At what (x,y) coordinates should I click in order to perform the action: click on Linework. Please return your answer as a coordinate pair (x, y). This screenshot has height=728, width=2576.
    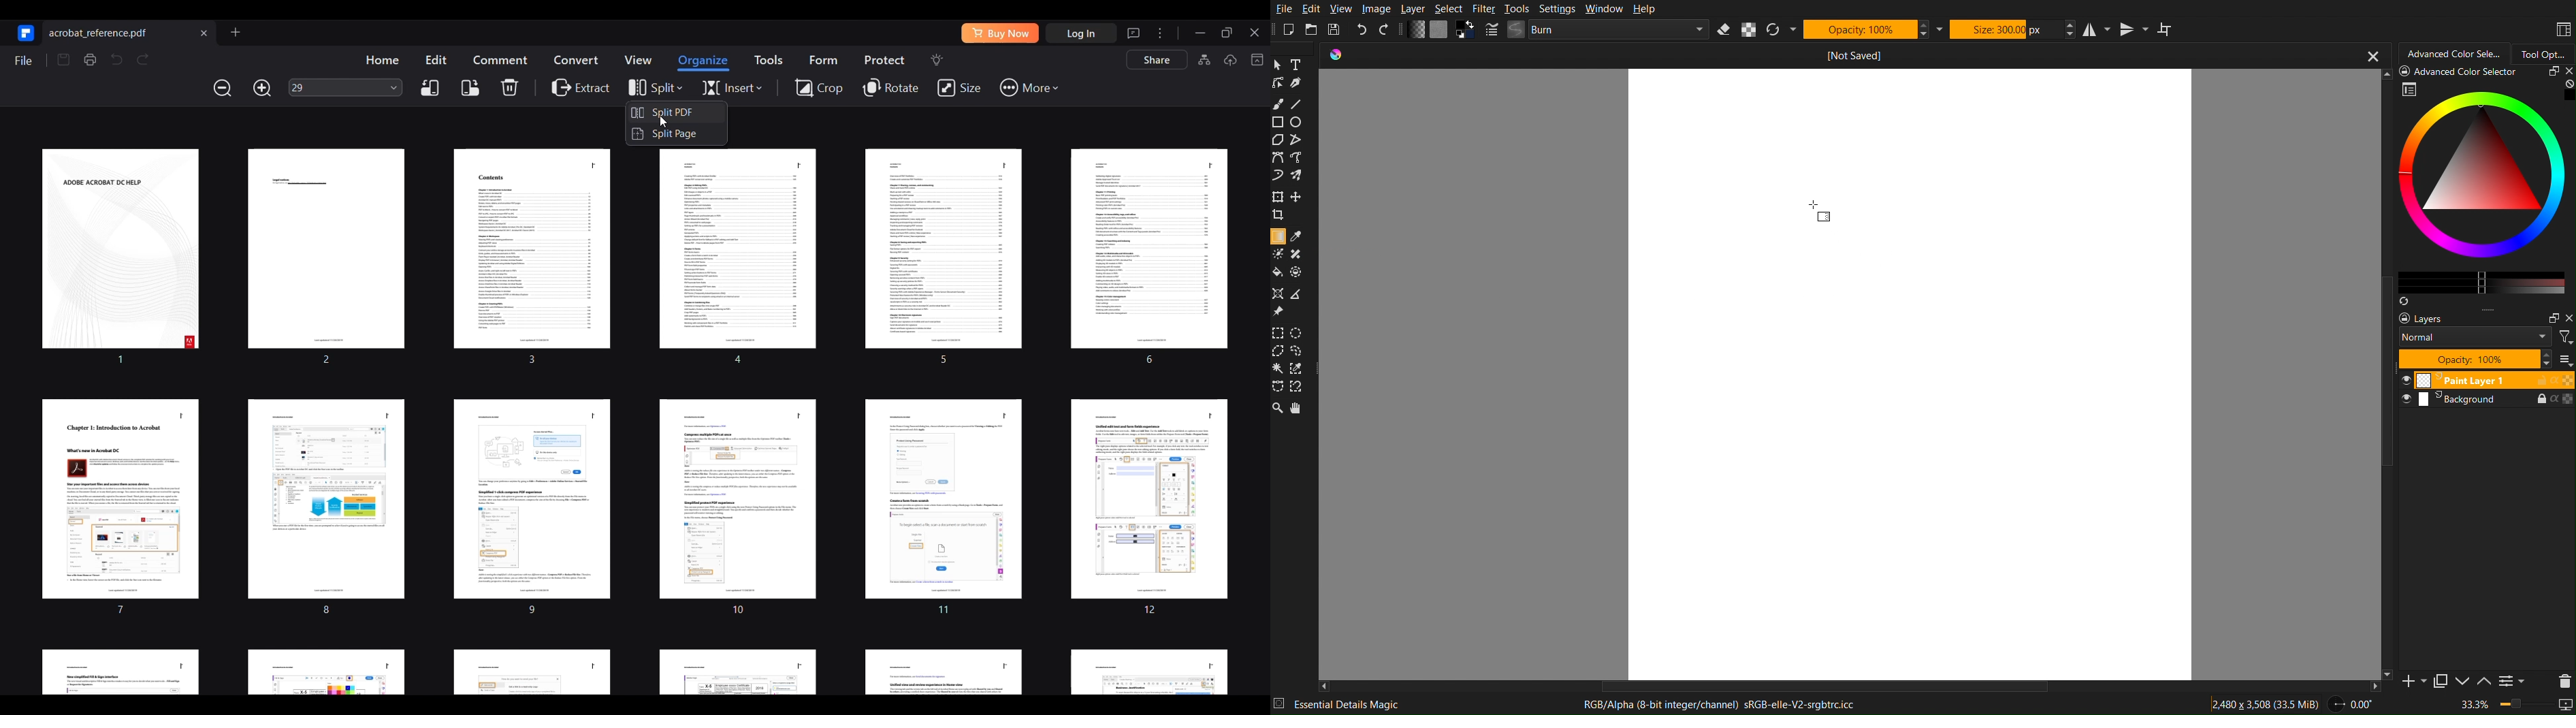
    Looking at the image, I should click on (1279, 82).